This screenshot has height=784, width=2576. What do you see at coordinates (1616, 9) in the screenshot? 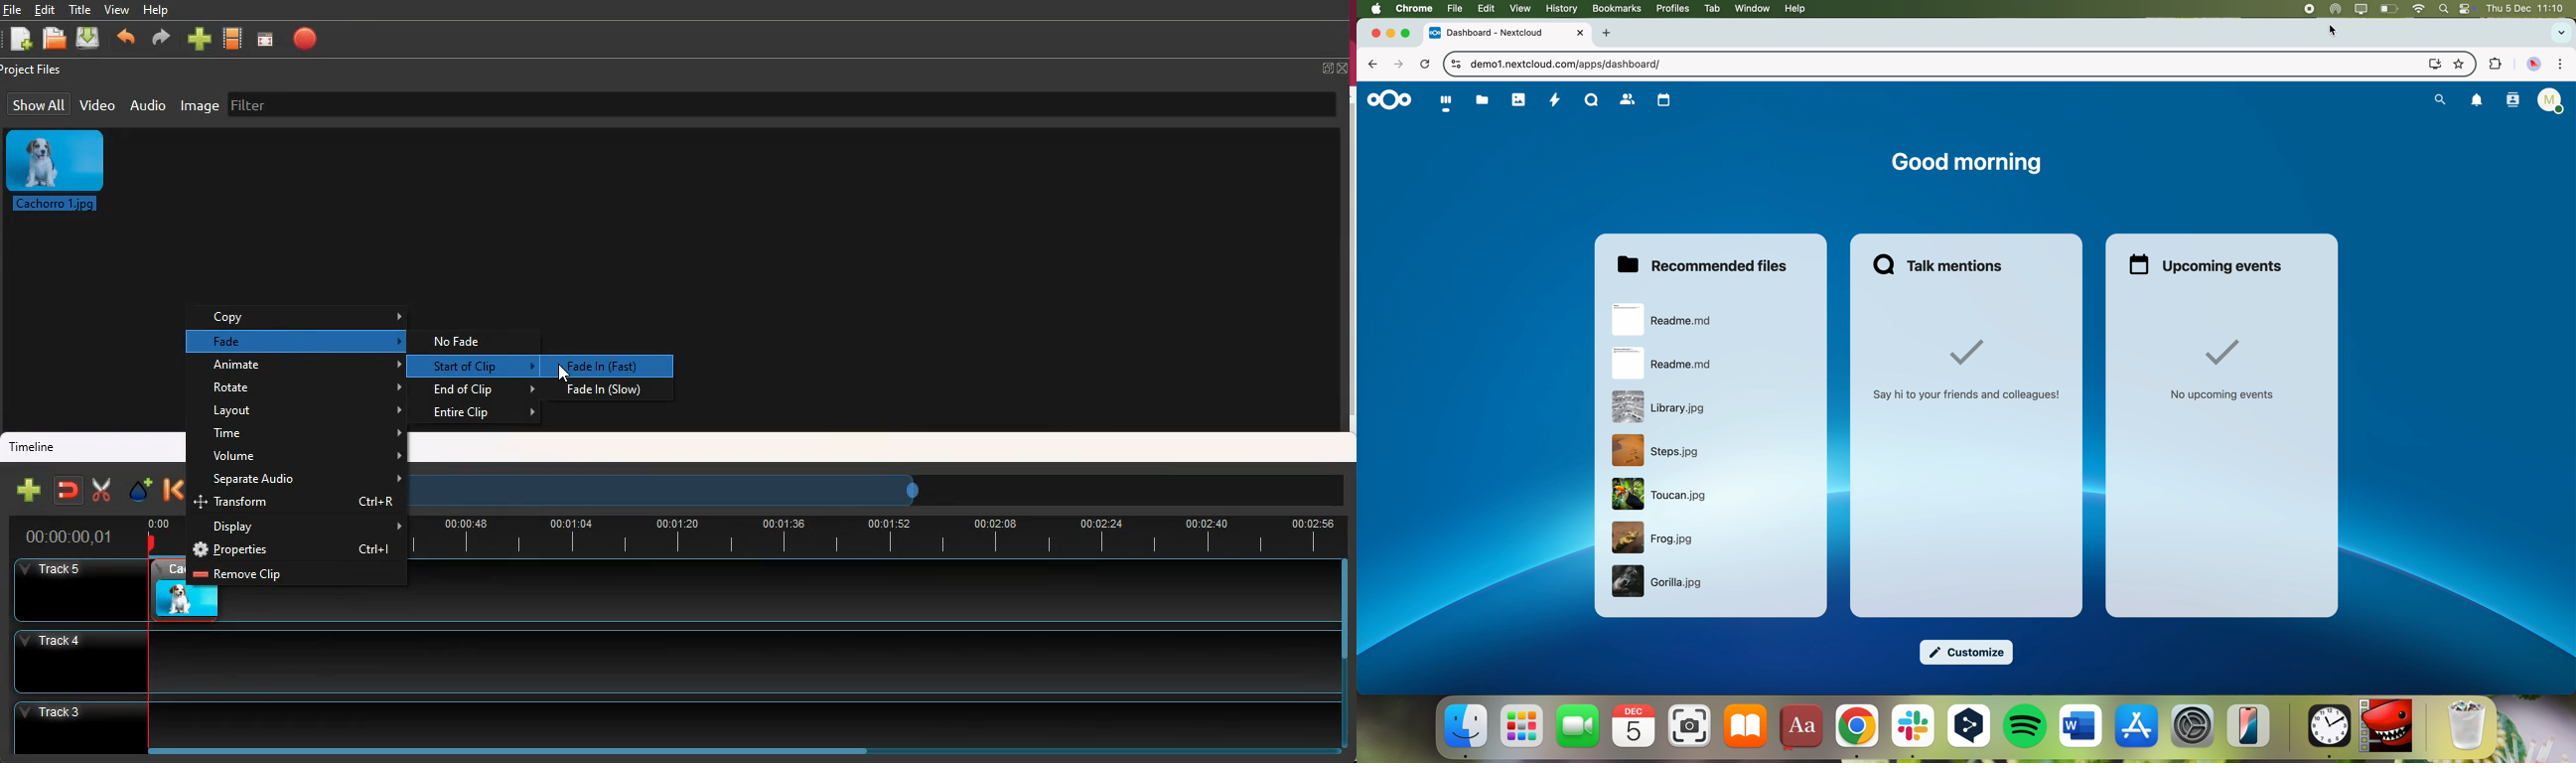
I see `bookmarks` at bounding box center [1616, 9].